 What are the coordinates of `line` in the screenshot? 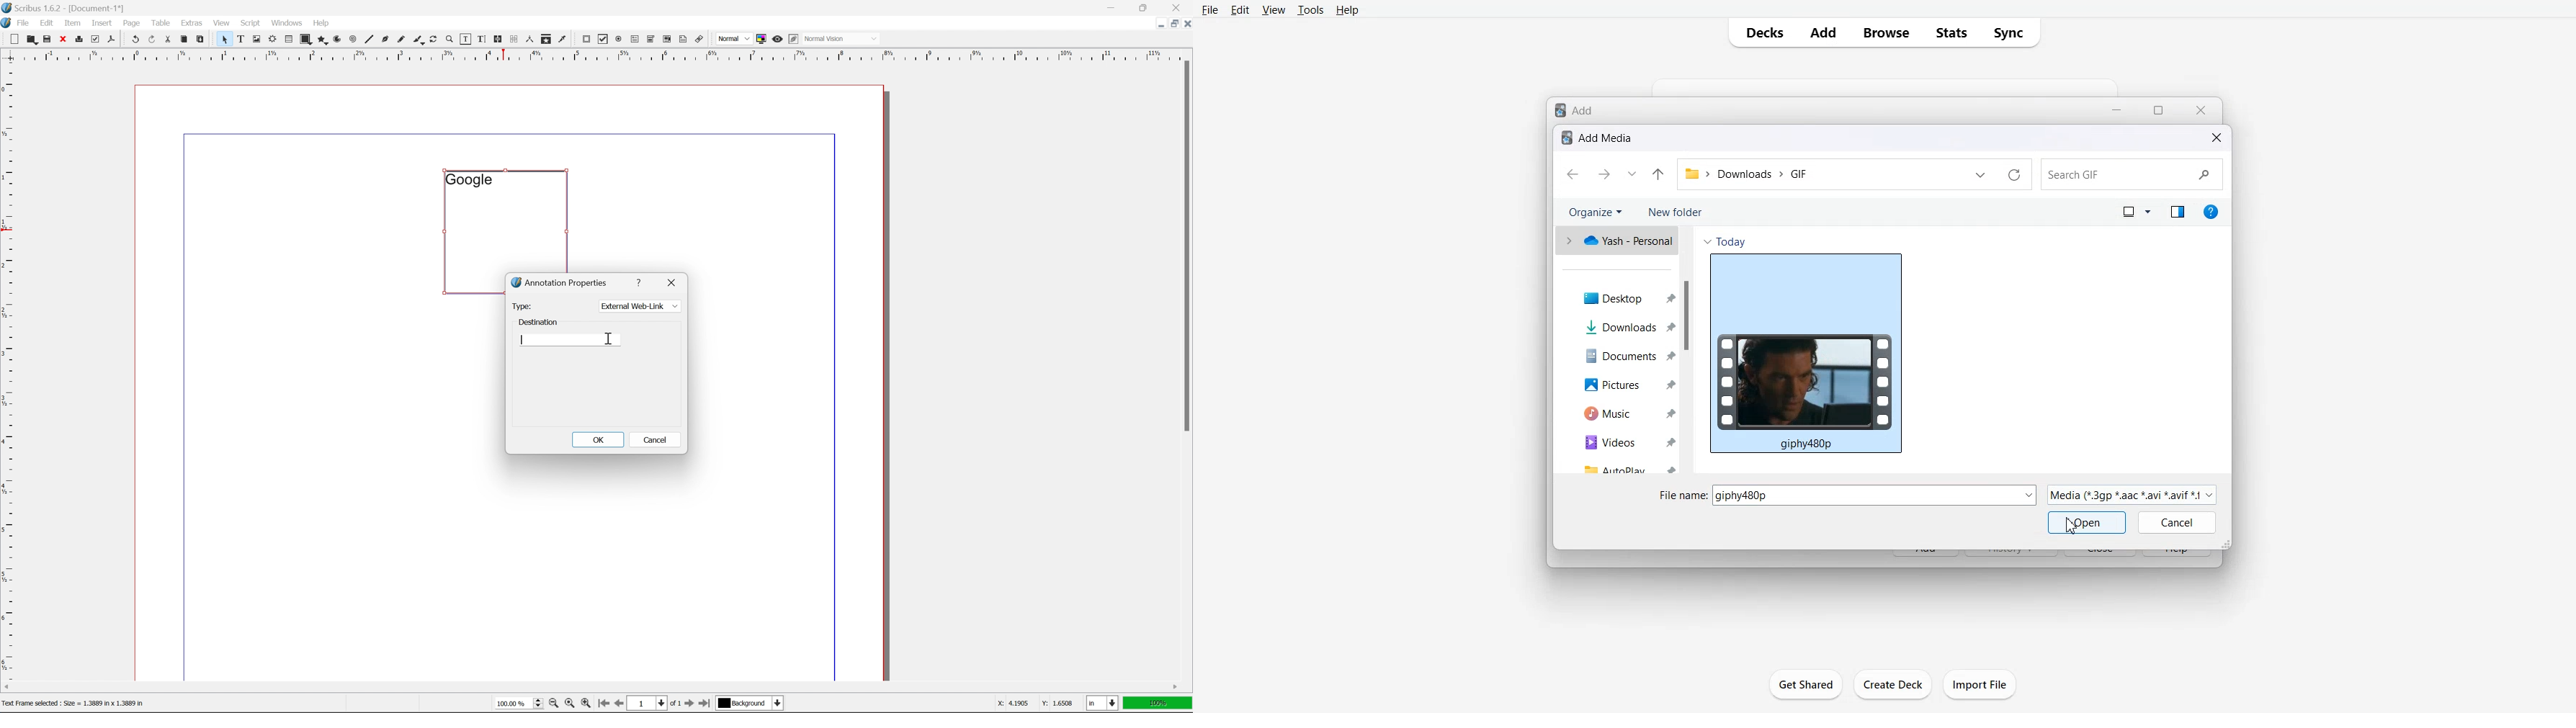 It's located at (369, 40).